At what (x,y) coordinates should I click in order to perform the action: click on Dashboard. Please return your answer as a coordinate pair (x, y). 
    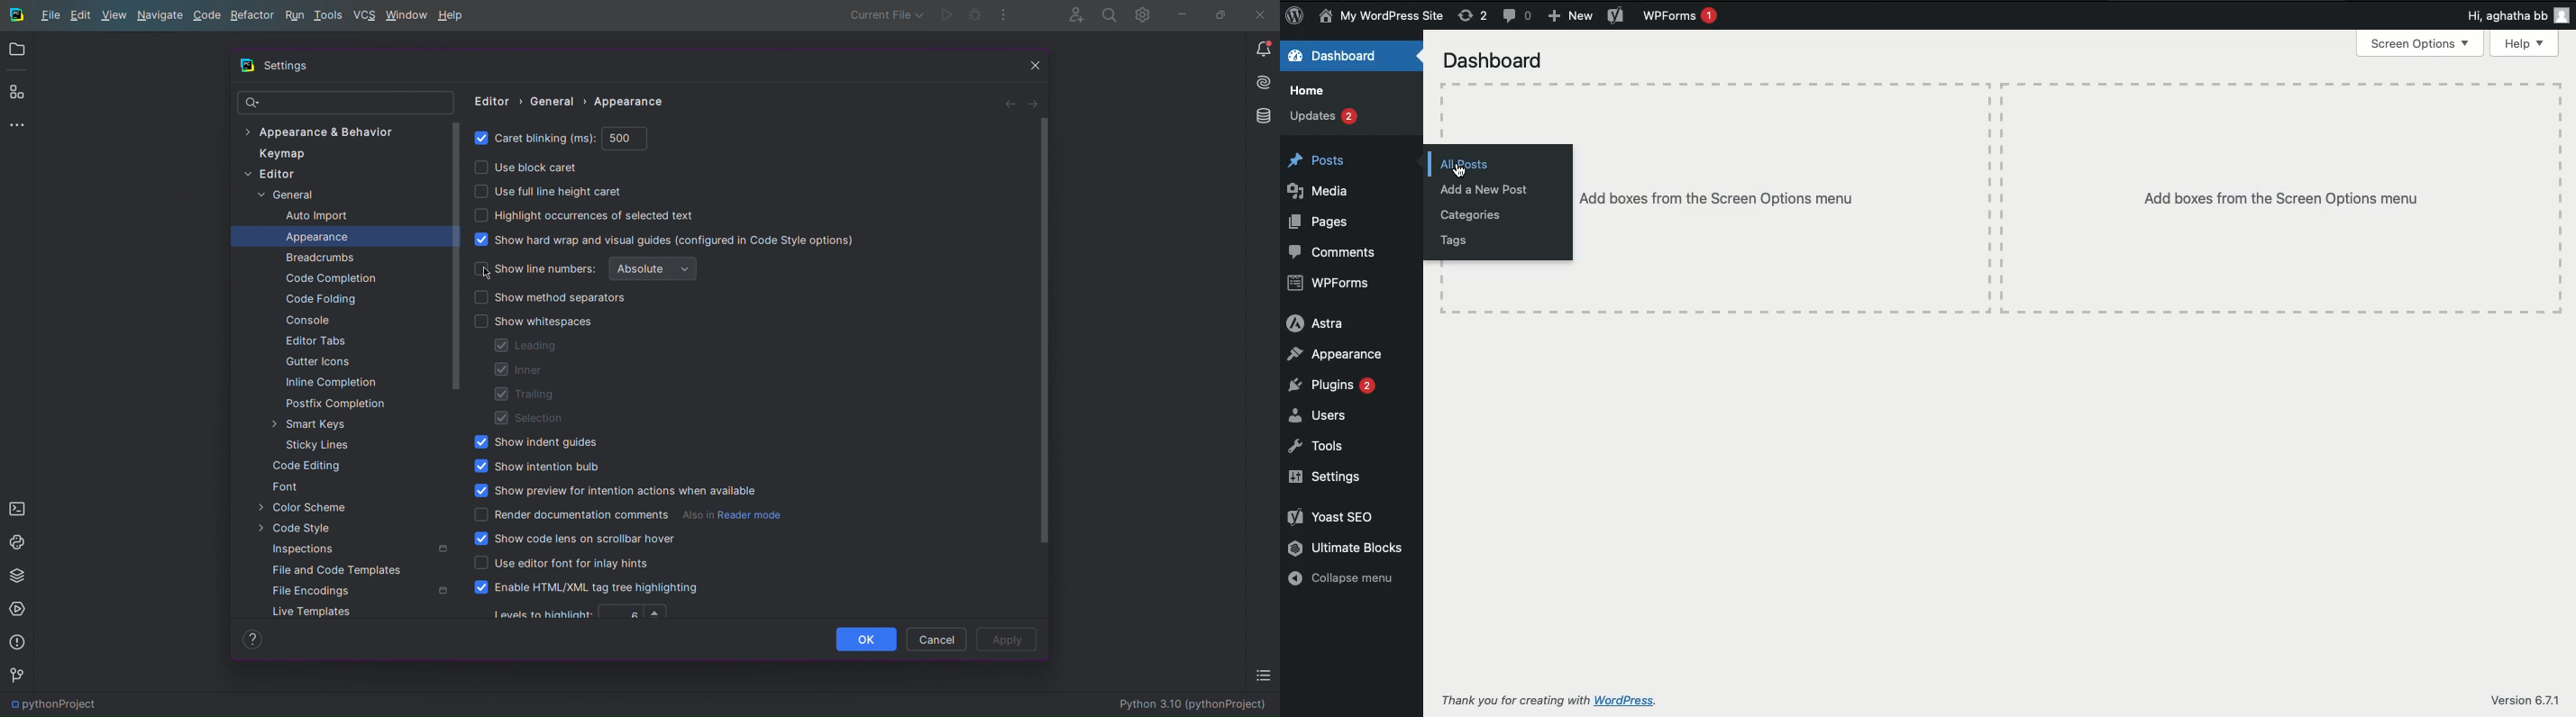
    Looking at the image, I should click on (1335, 58).